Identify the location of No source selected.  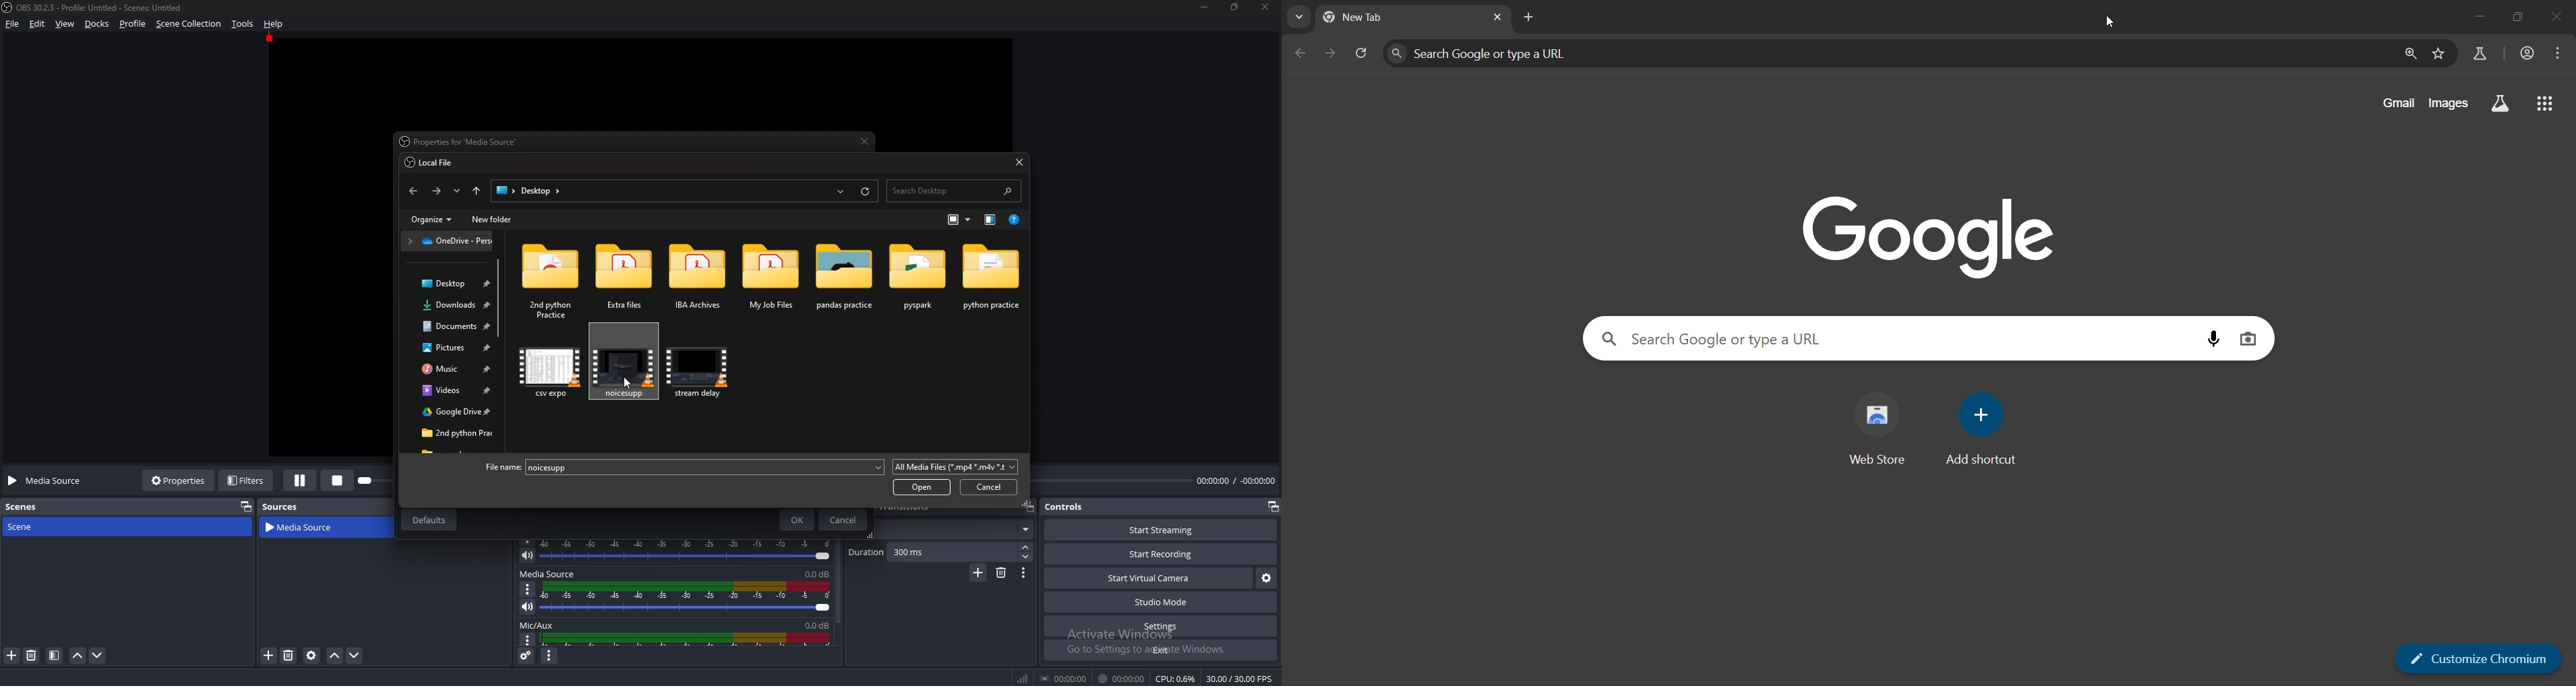
(49, 480).